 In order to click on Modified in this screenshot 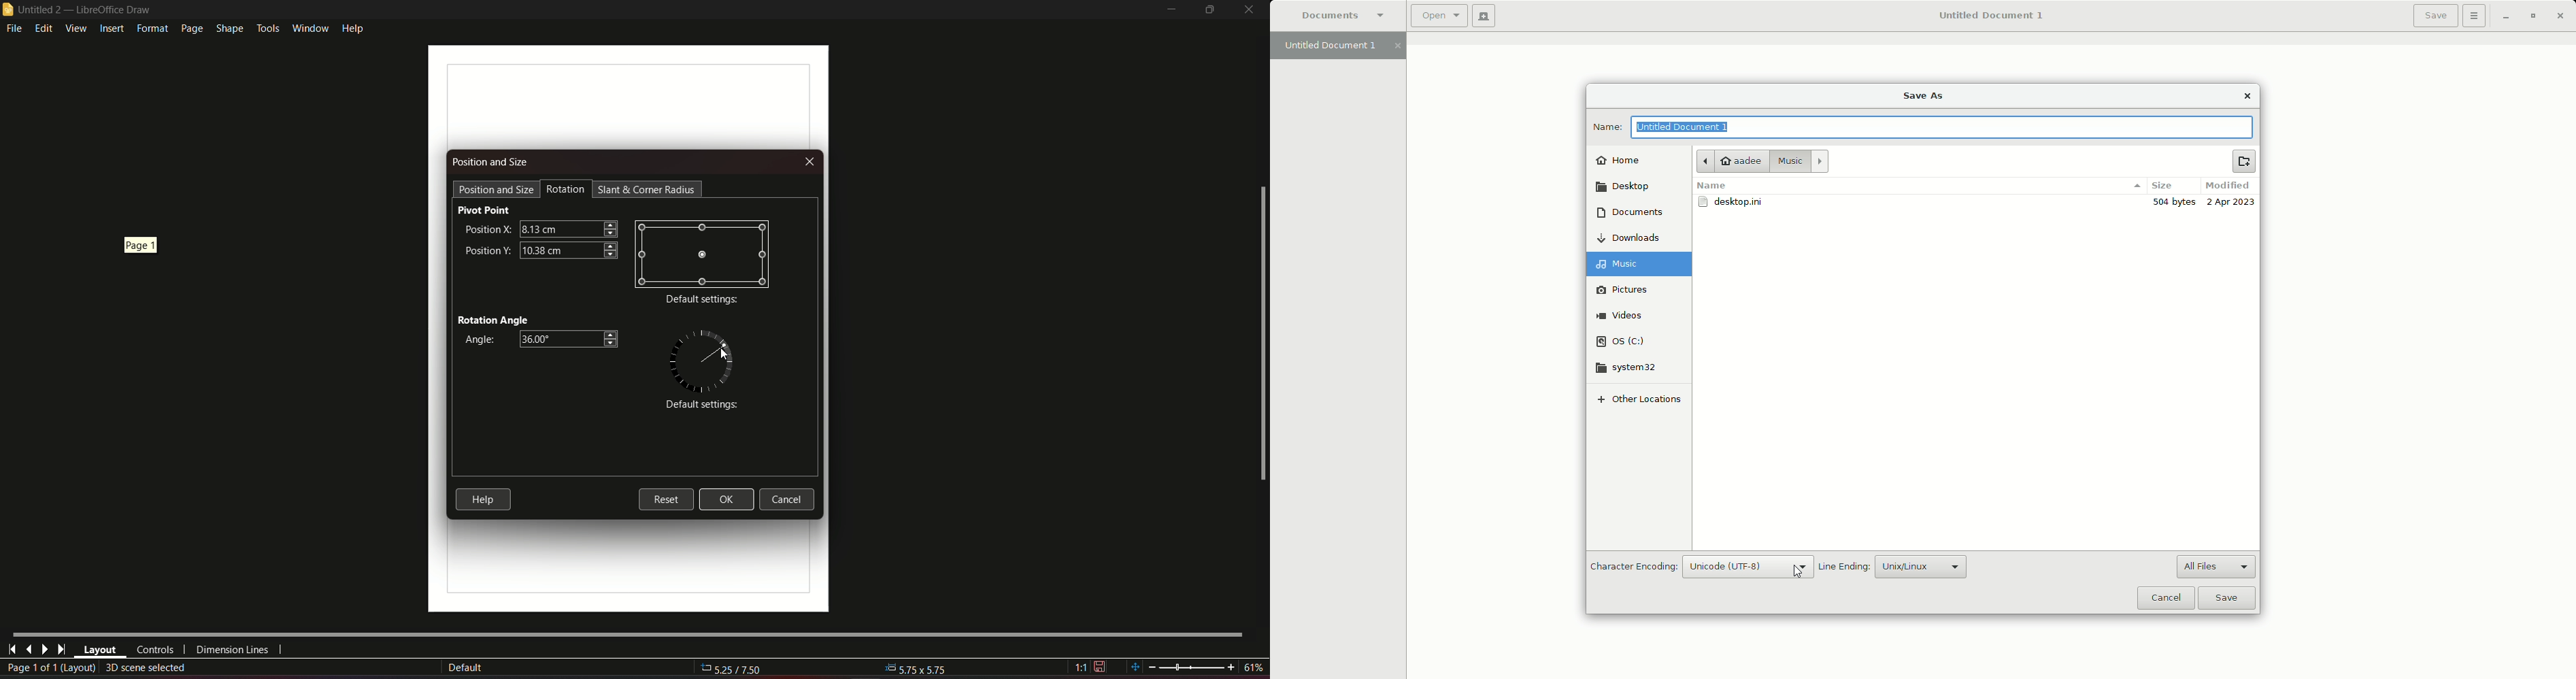, I will do `click(2227, 185)`.